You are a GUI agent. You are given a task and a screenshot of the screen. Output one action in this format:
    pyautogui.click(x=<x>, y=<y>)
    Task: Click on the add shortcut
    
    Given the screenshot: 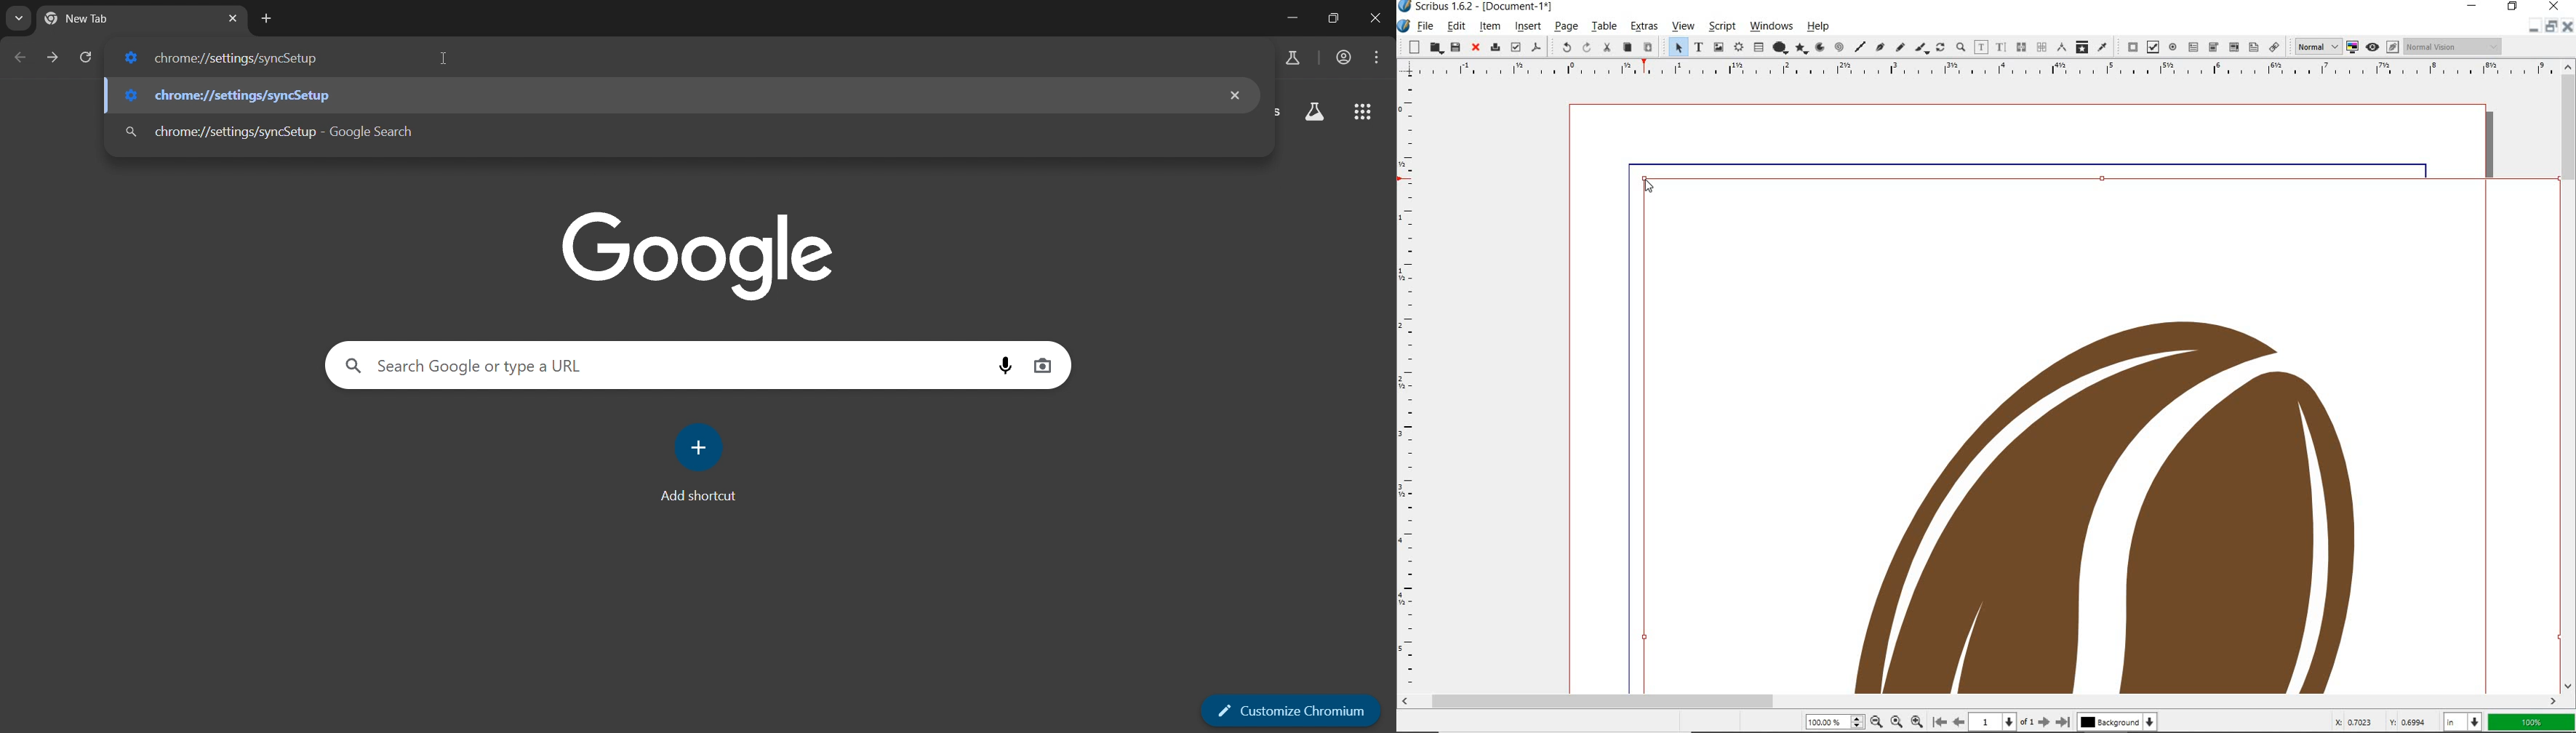 What is the action you would take?
    pyautogui.click(x=702, y=461)
    